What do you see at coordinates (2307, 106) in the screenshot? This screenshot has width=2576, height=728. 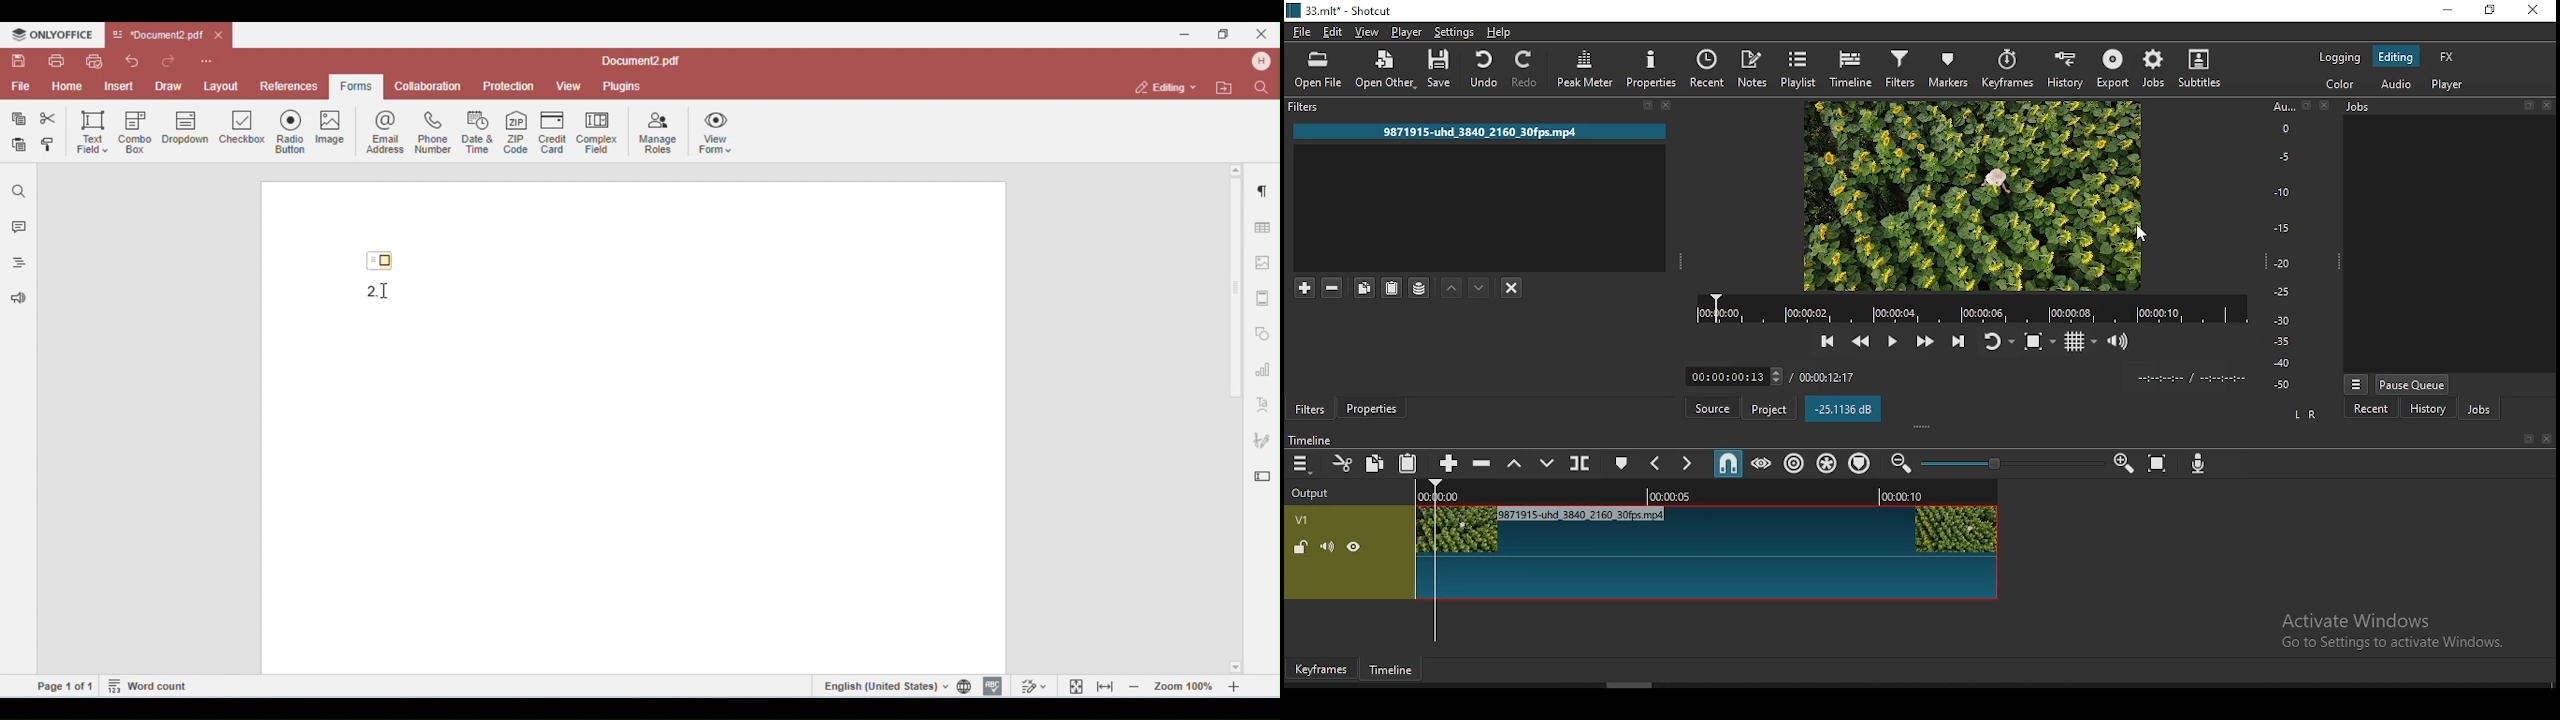 I see `bookmark` at bounding box center [2307, 106].